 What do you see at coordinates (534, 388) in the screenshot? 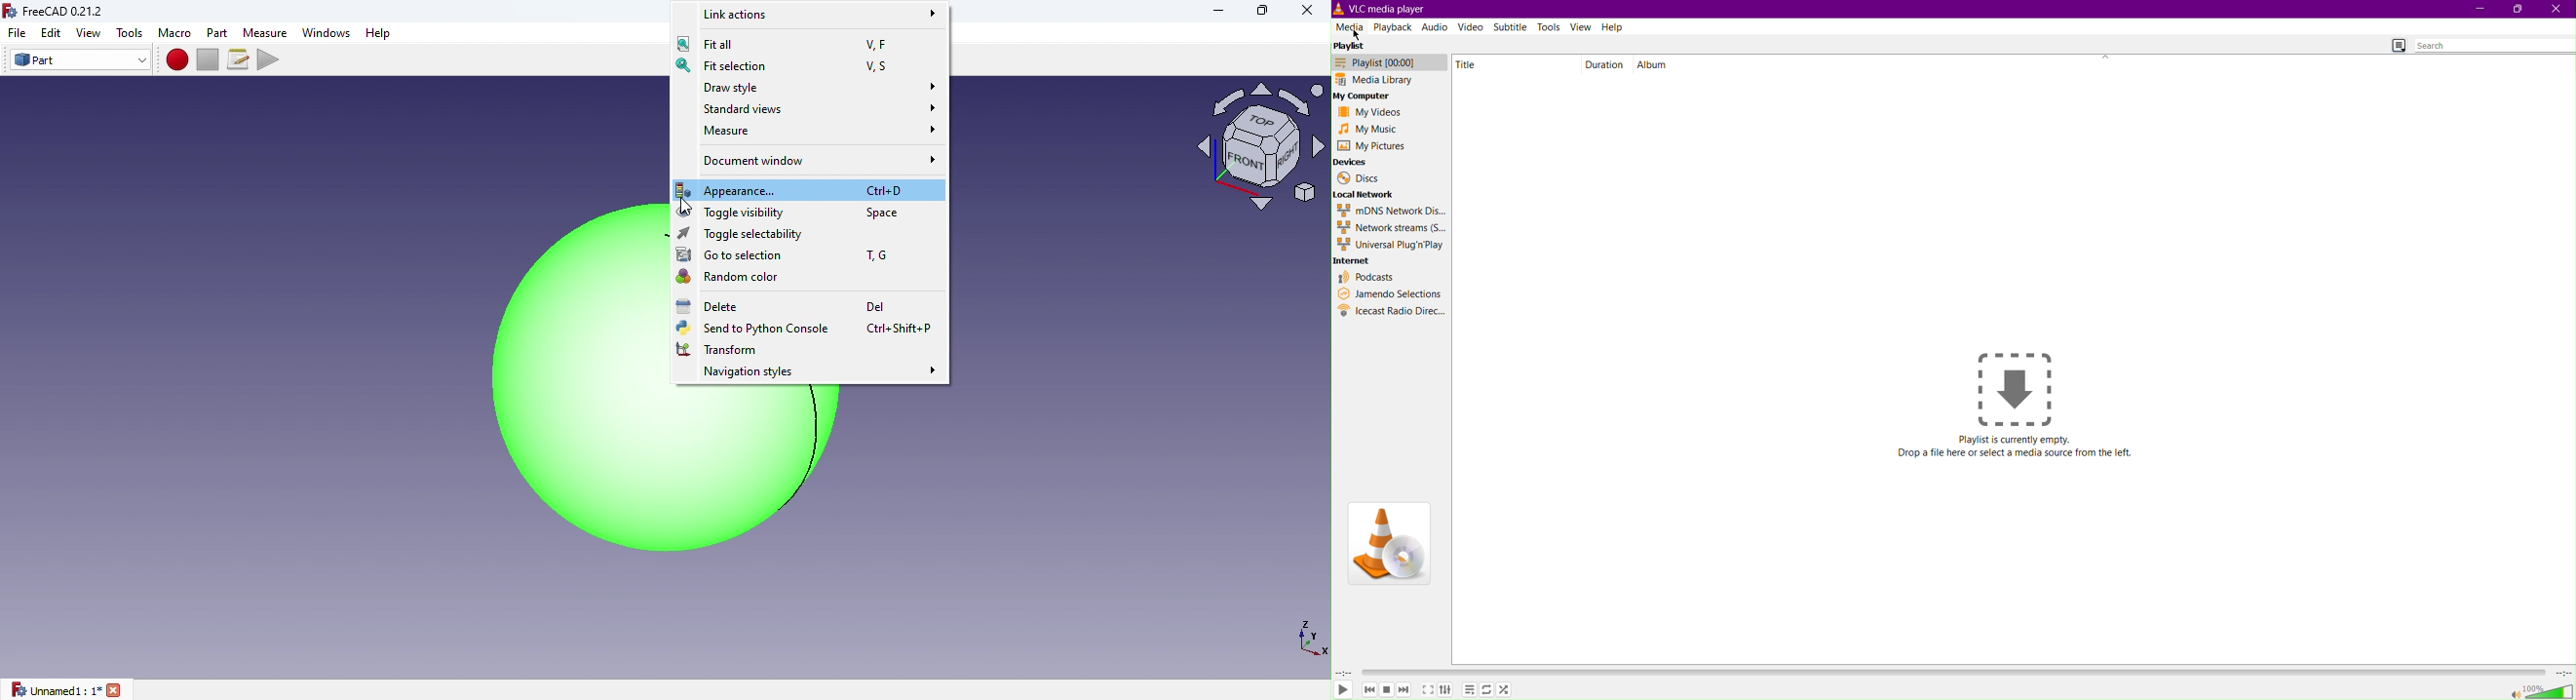
I see `Sphere` at bounding box center [534, 388].